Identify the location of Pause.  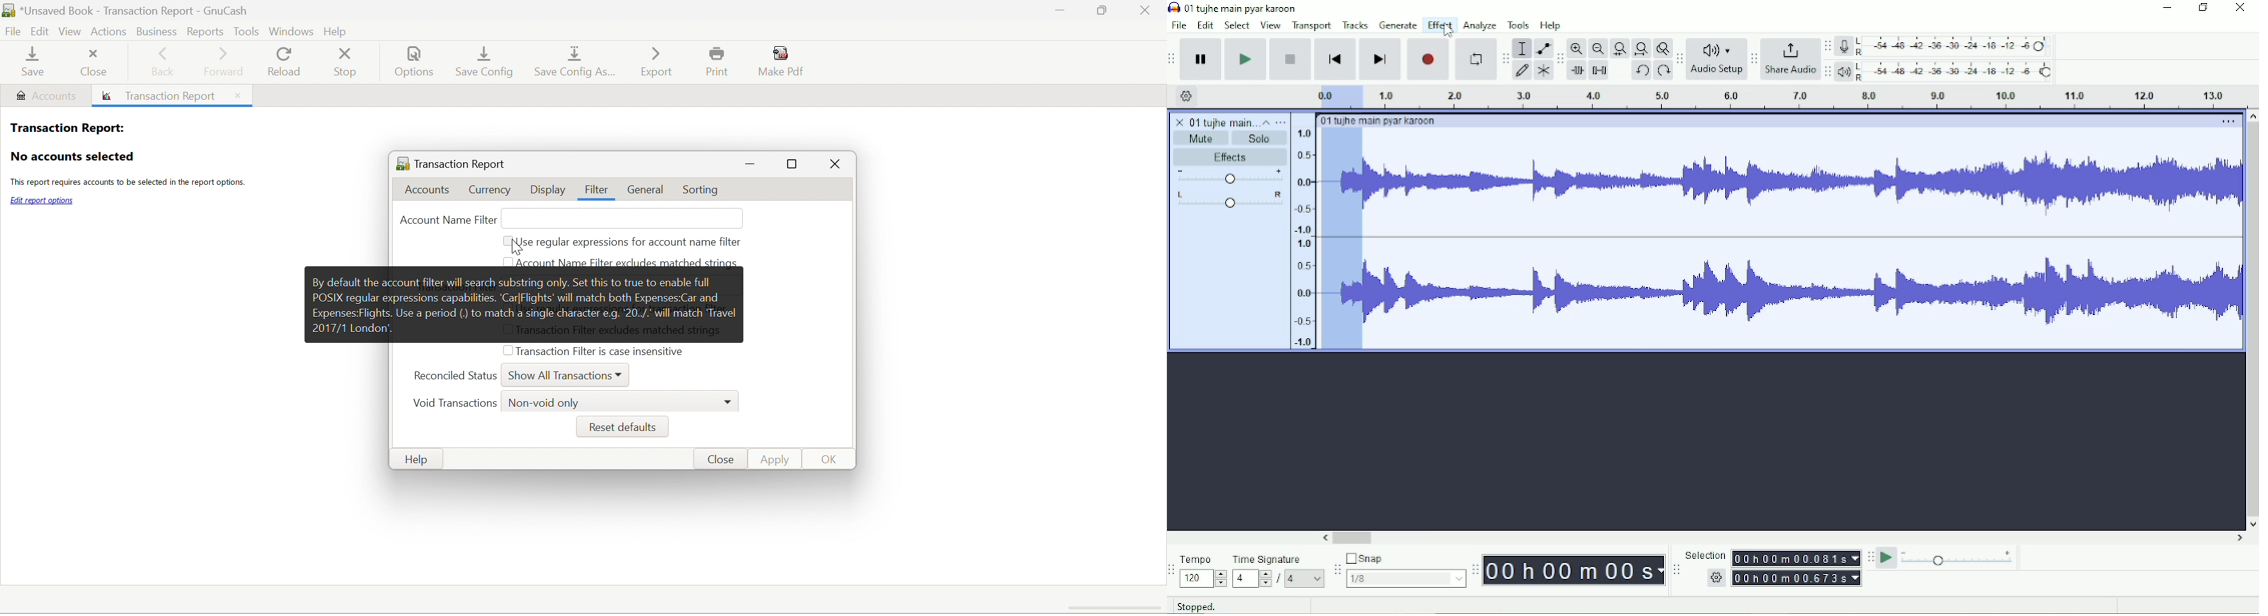
(1202, 60).